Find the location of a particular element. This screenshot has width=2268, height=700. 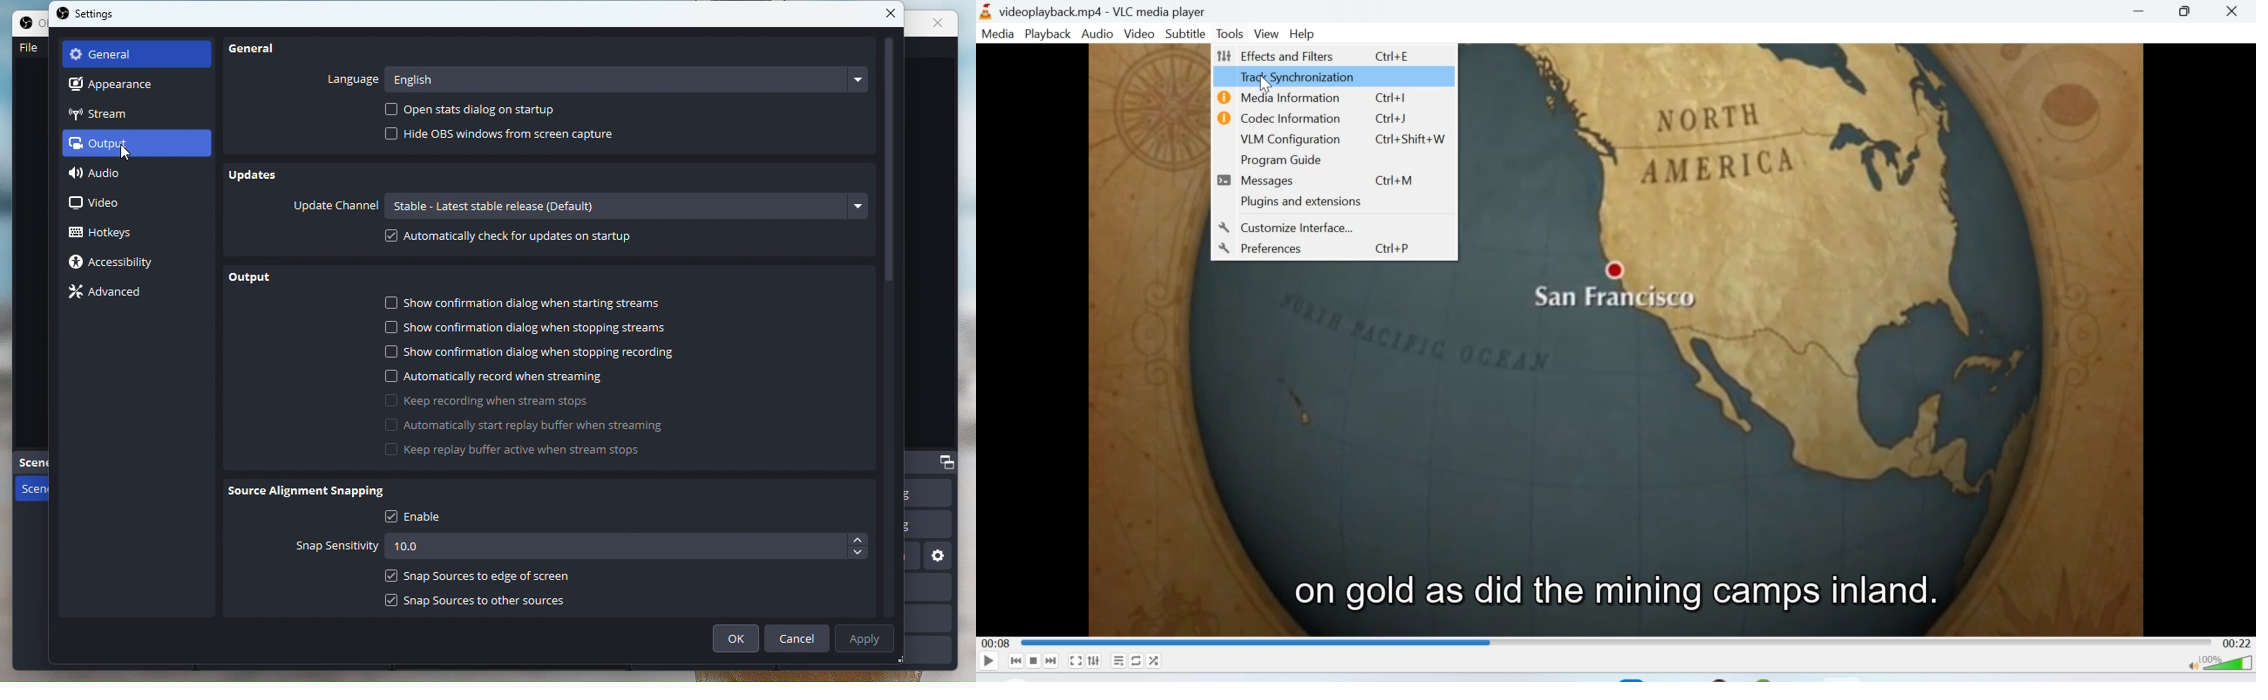

Extended settings is located at coordinates (1094, 661).